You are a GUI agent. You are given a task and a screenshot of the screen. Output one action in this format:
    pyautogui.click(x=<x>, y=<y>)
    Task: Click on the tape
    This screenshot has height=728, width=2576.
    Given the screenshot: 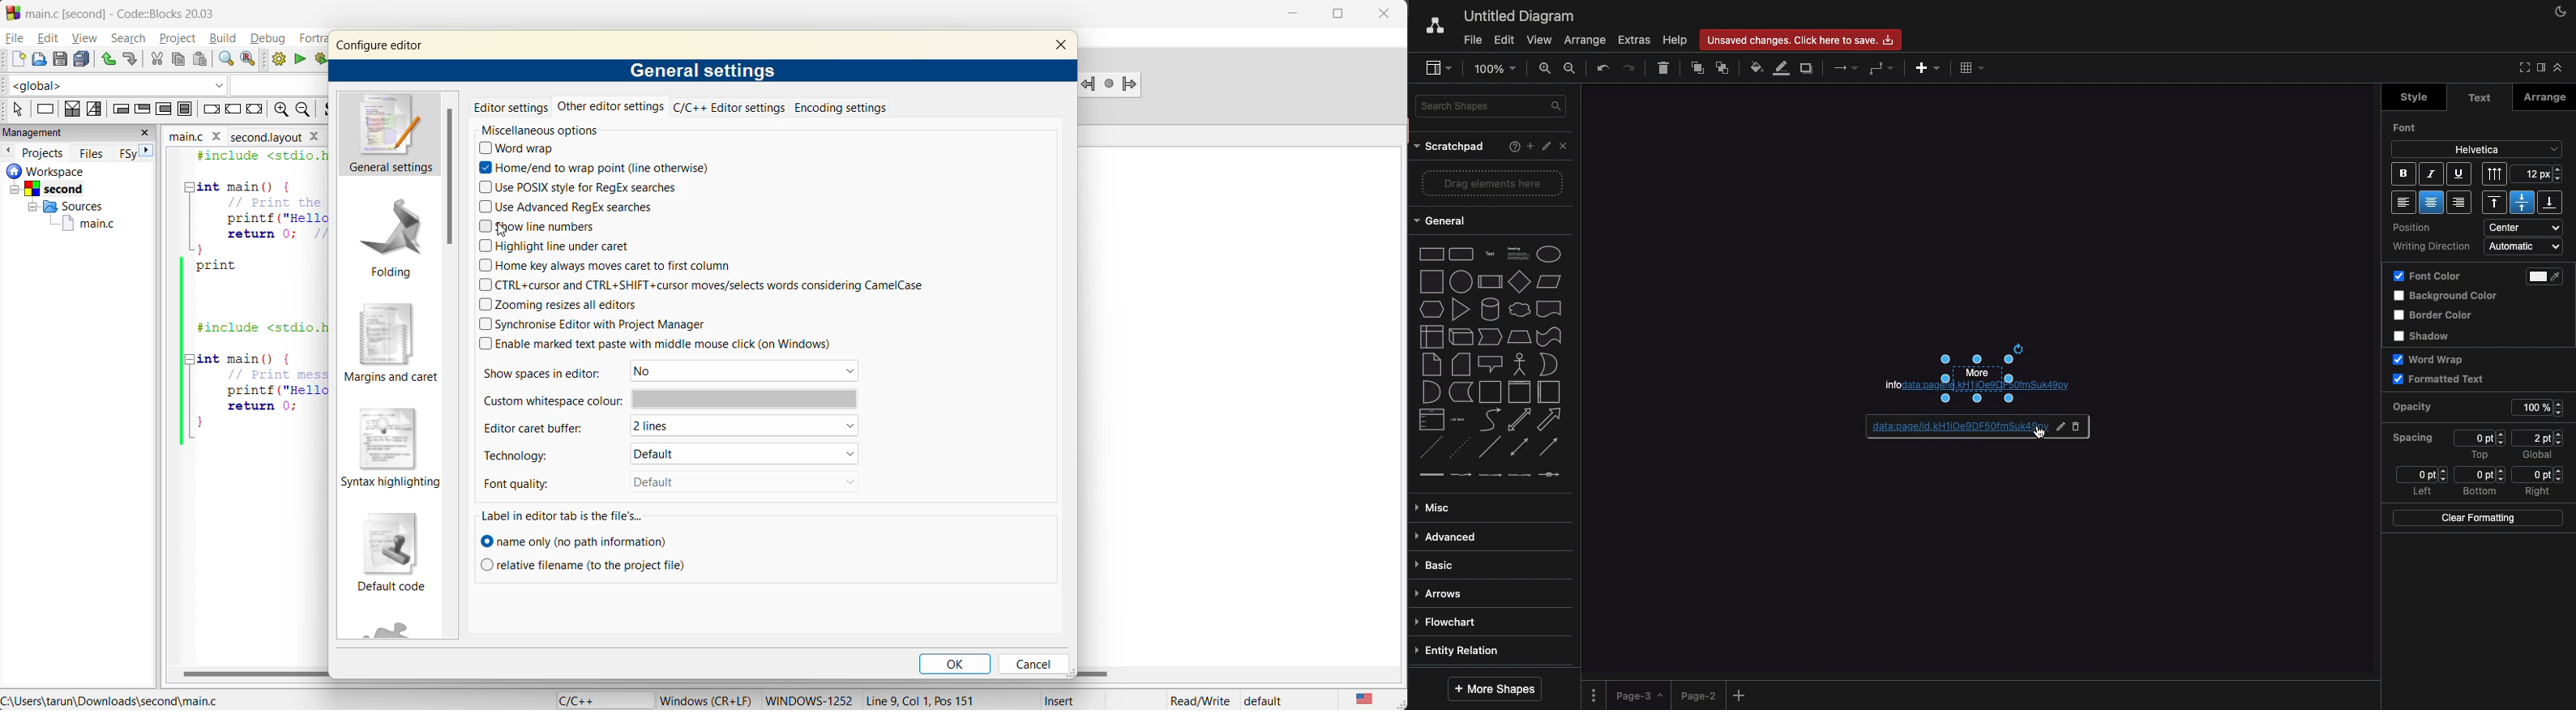 What is the action you would take?
    pyautogui.click(x=1549, y=336)
    